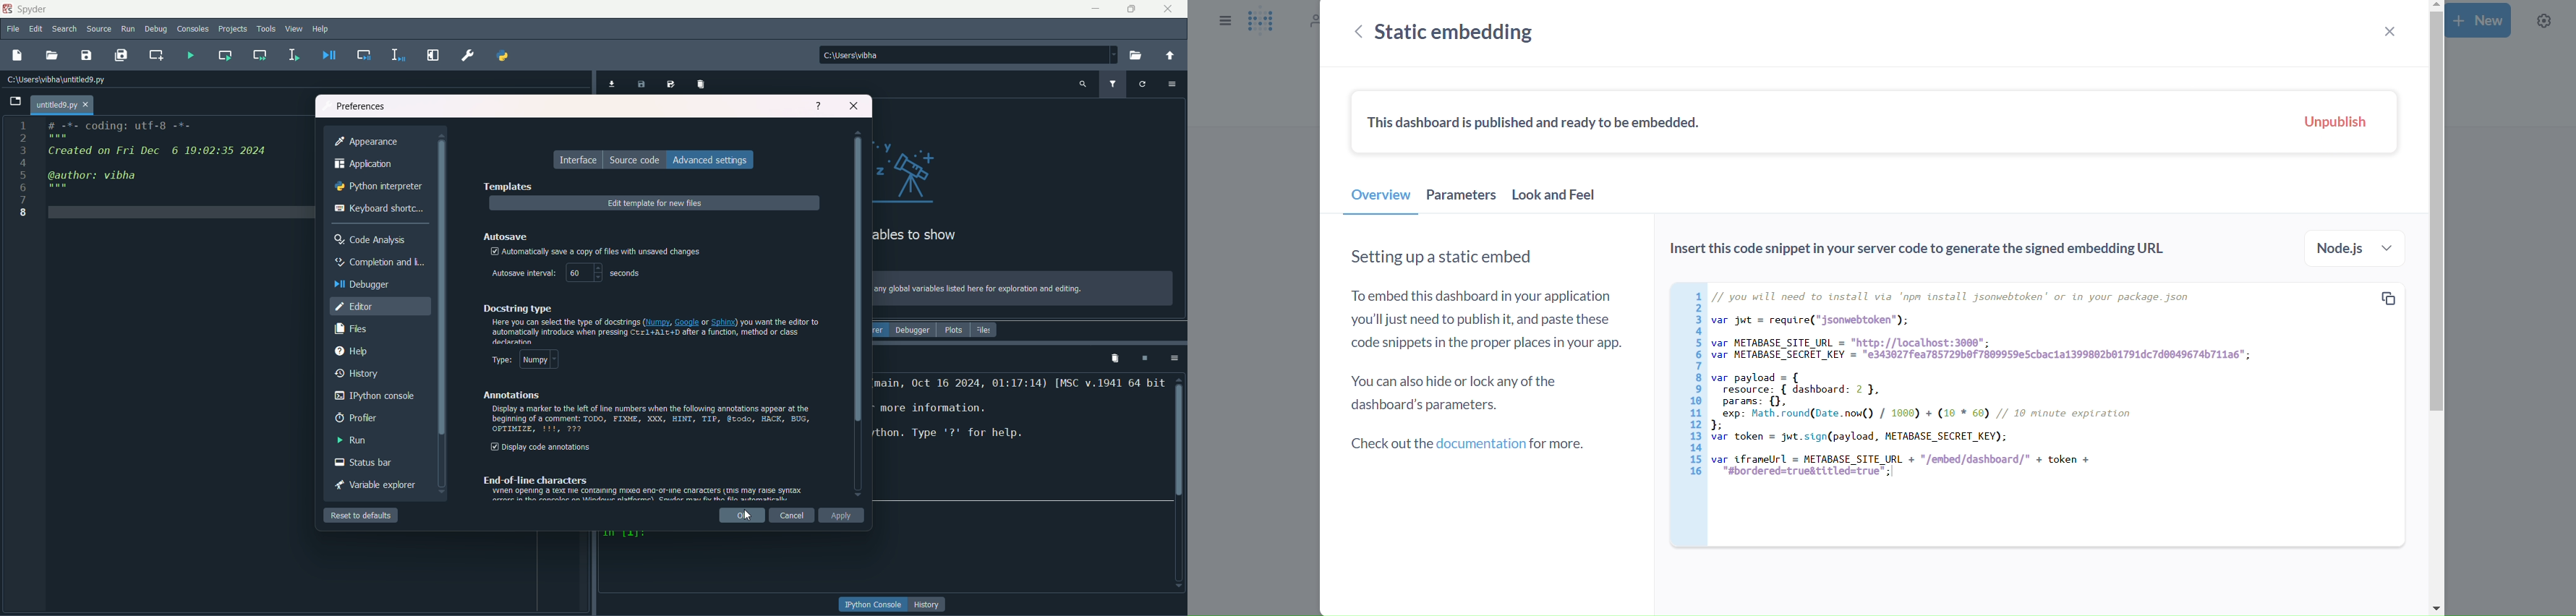 The height and width of the screenshot is (616, 2576). Describe the element at coordinates (504, 57) in the screenshot. I see `pythonpath manager` at that location.